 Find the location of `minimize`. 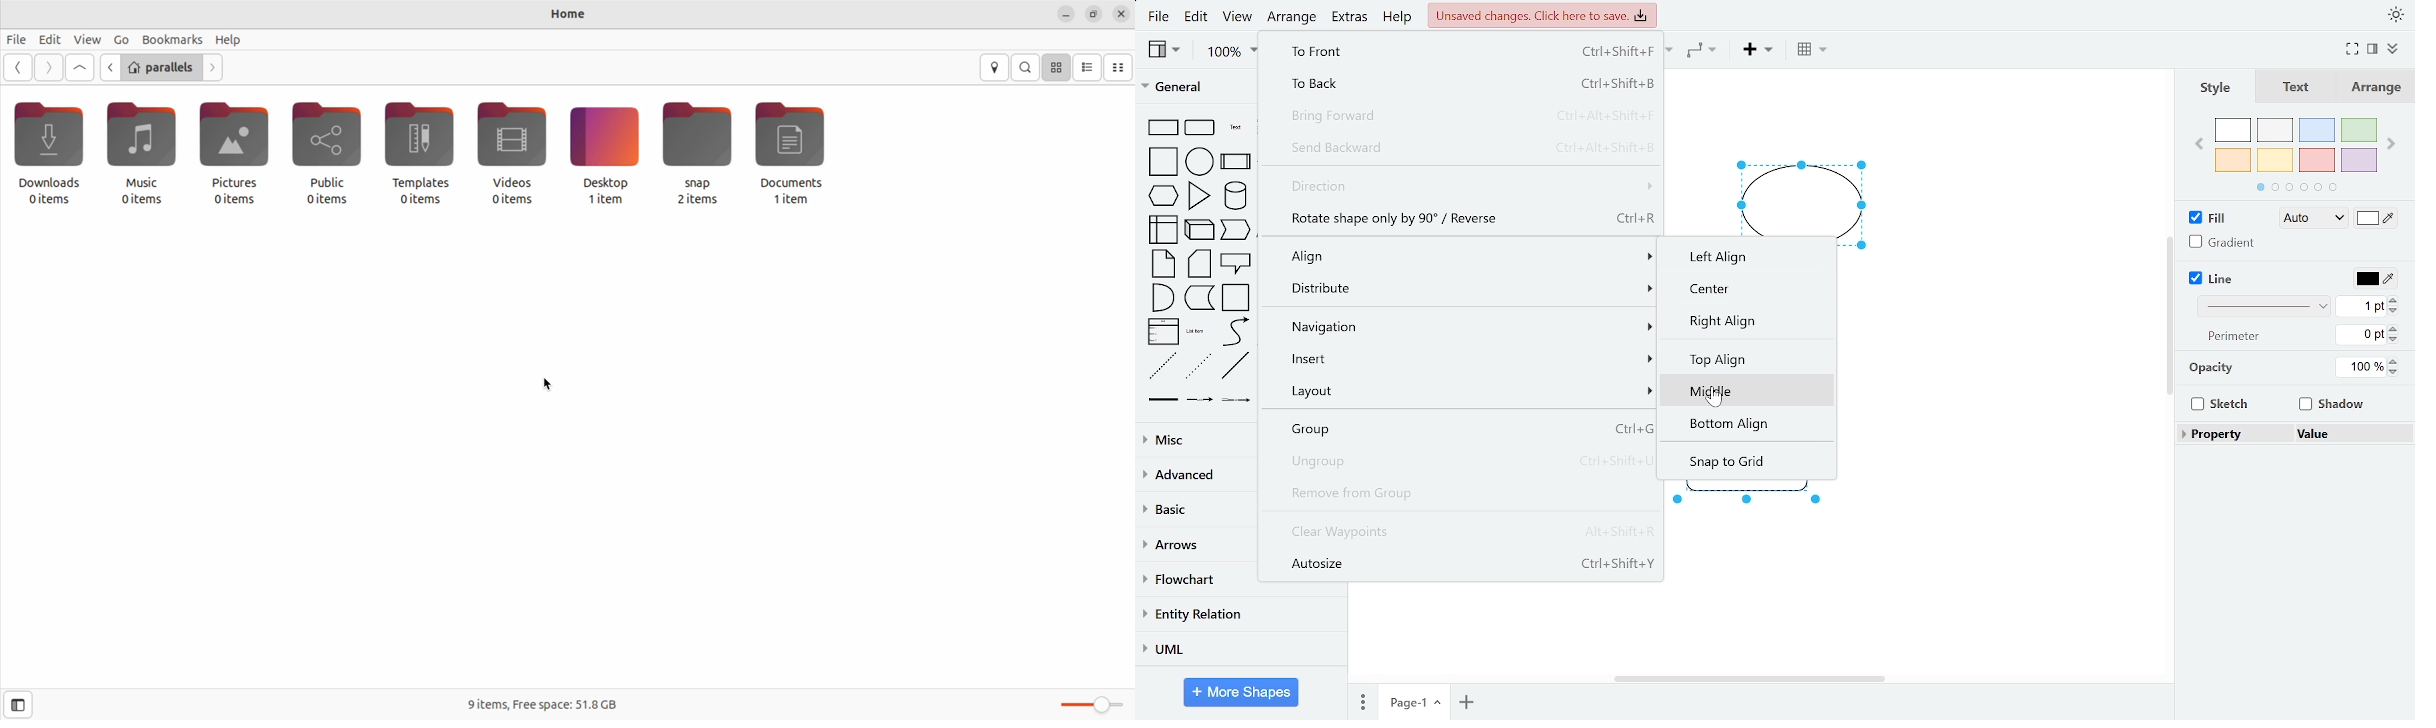

minimize is located at coordinates (1063, 14).